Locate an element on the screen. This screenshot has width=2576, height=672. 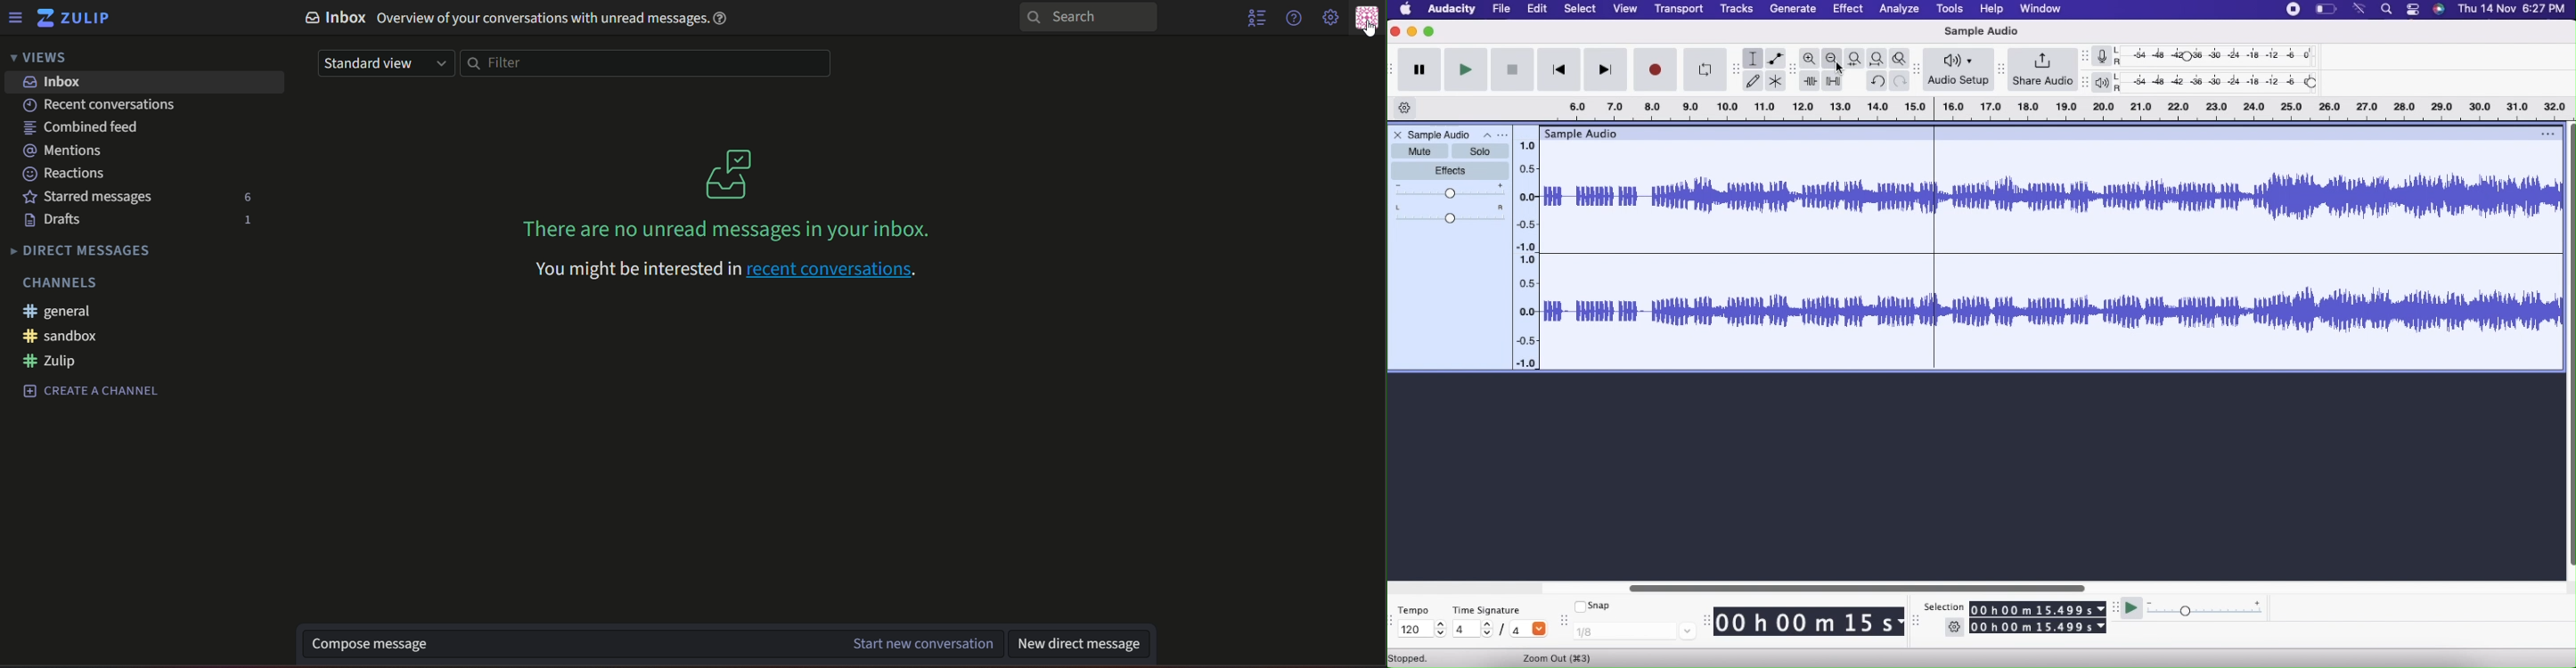
main menu is located at coordinates (1330, 18).